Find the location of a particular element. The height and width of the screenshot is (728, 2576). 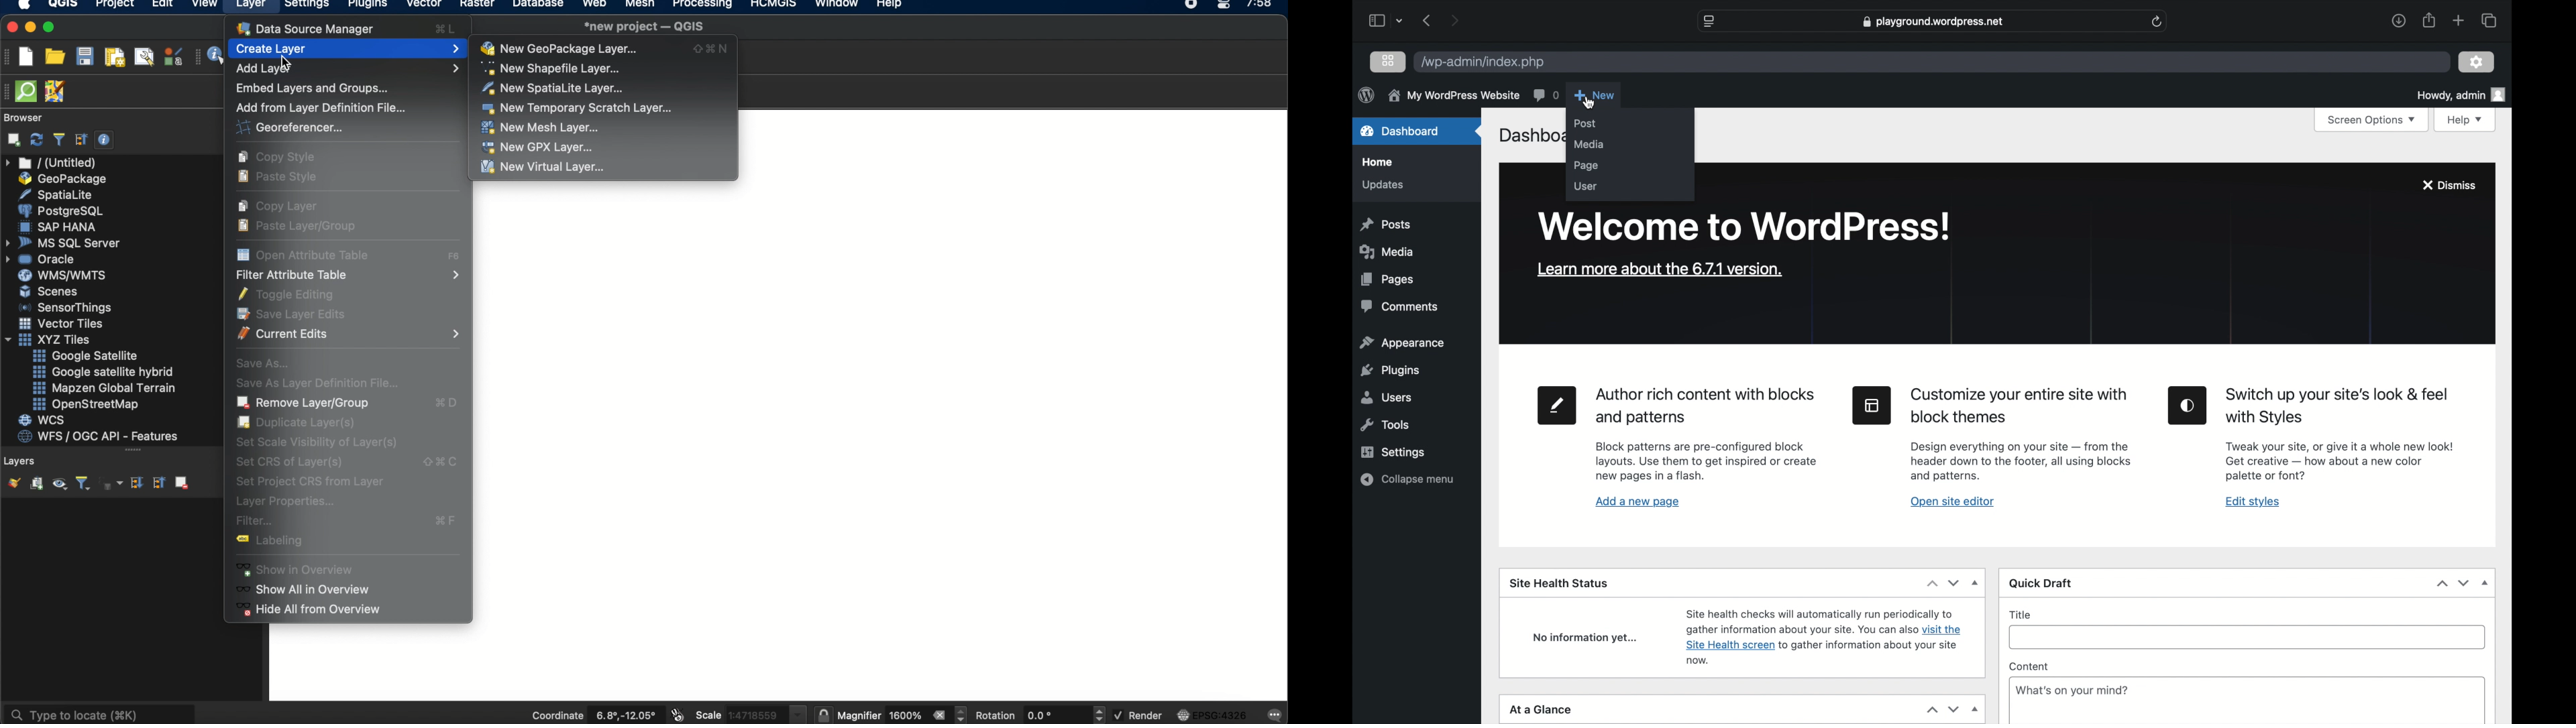

close is located at coordinates (11, 27).